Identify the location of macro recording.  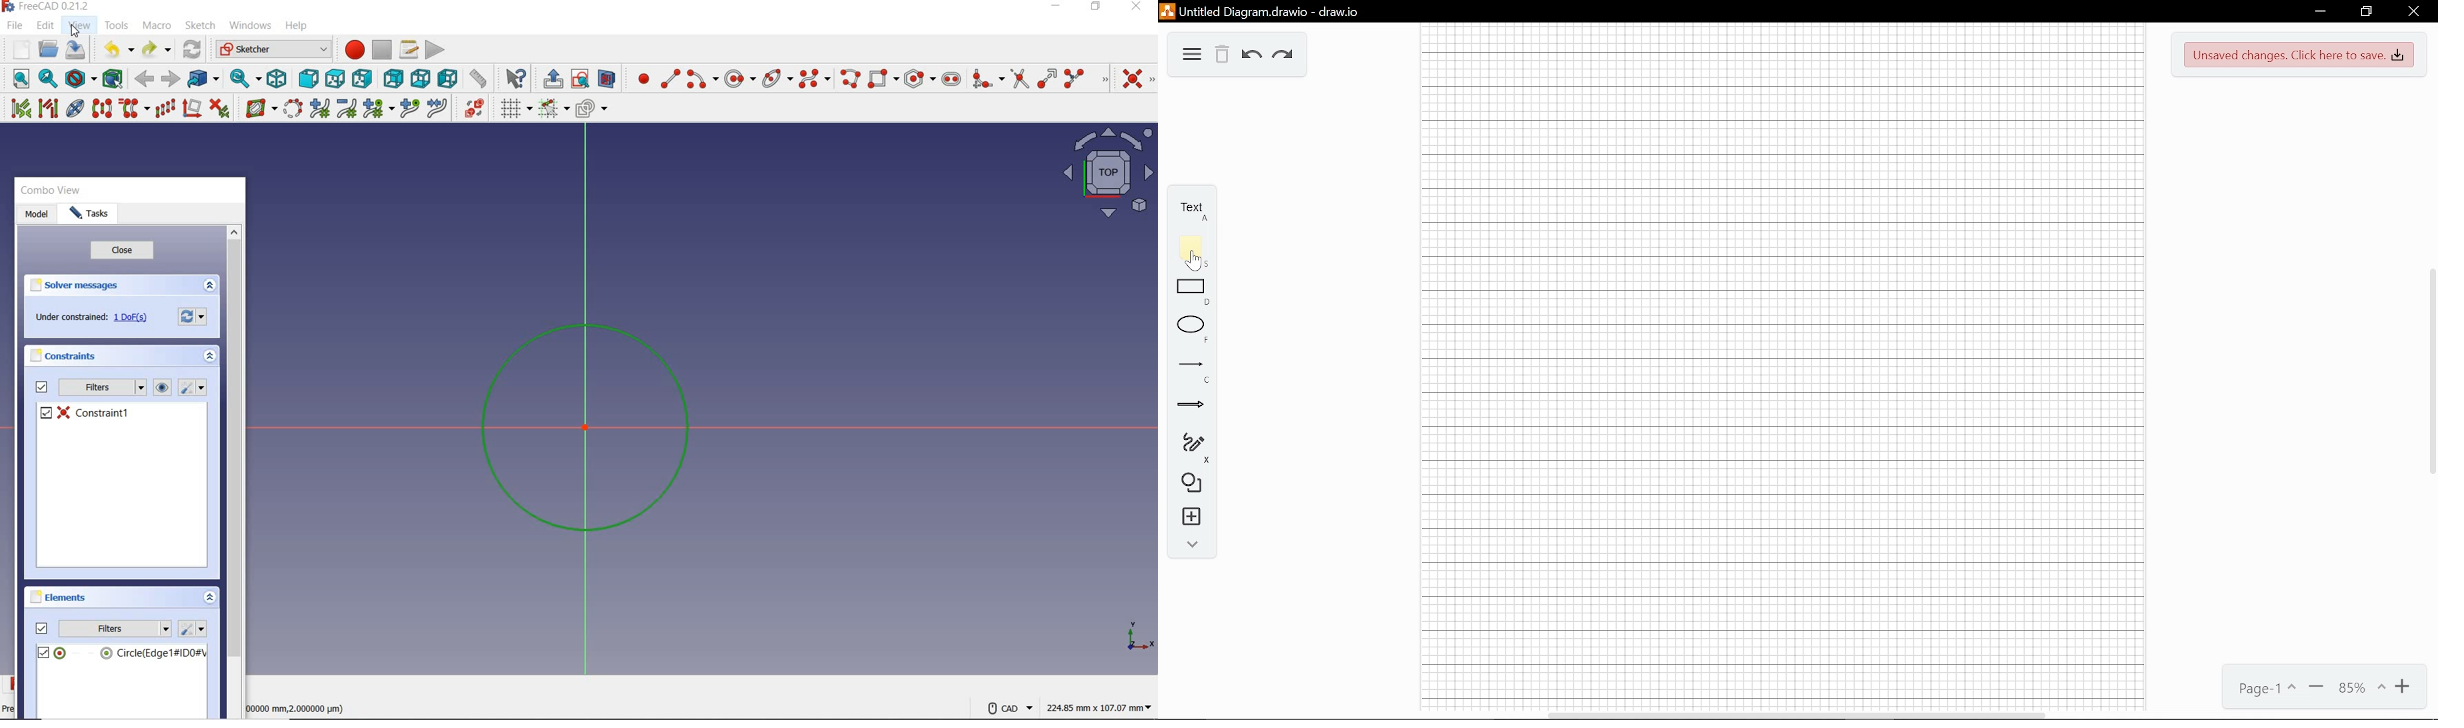
(353, 49).